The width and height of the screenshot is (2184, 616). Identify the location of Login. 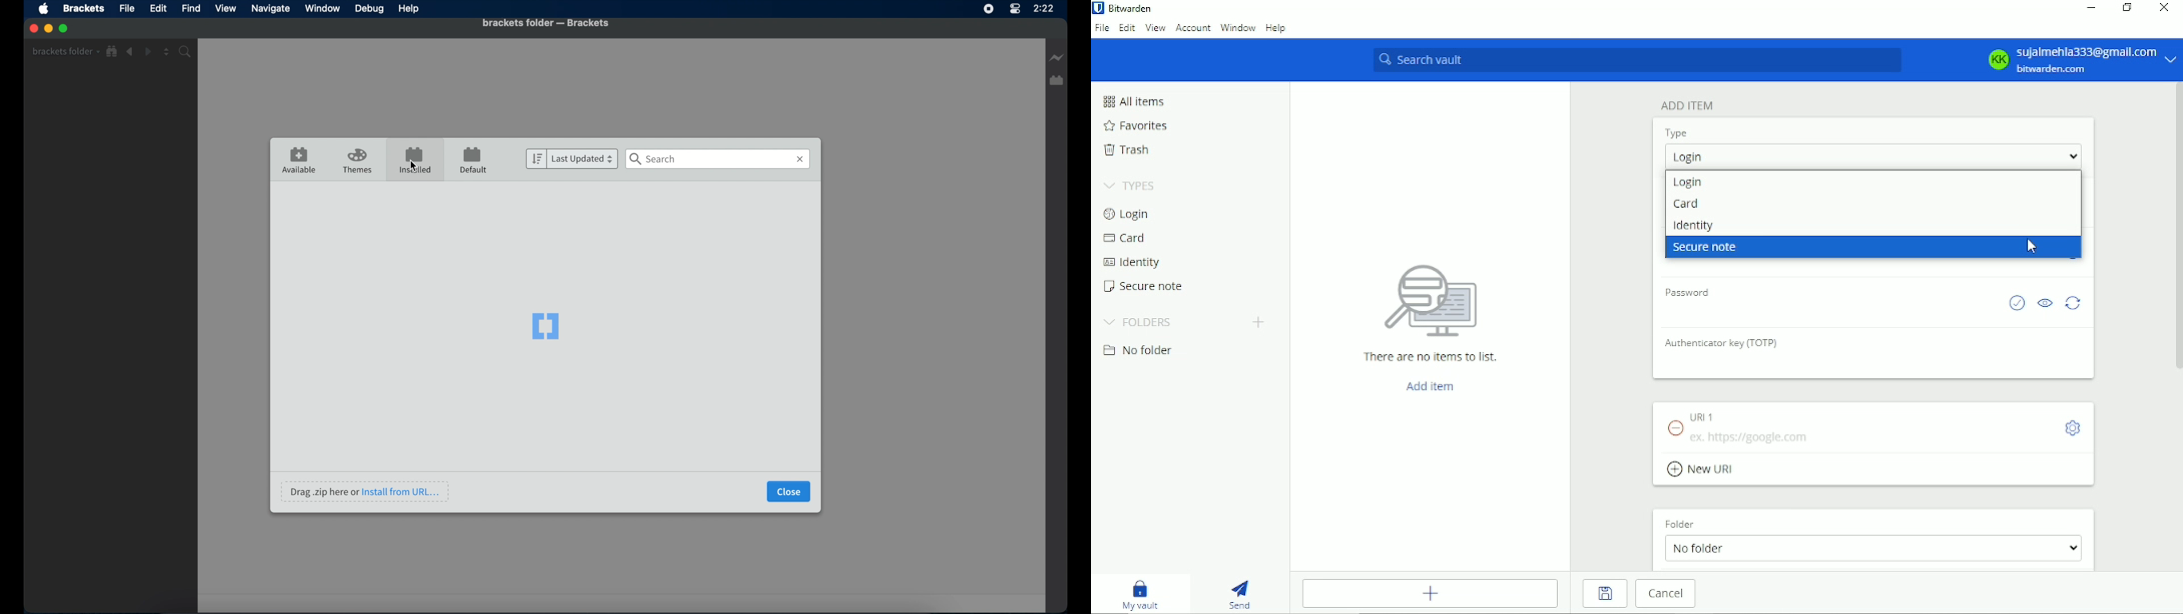
(1688, 157).